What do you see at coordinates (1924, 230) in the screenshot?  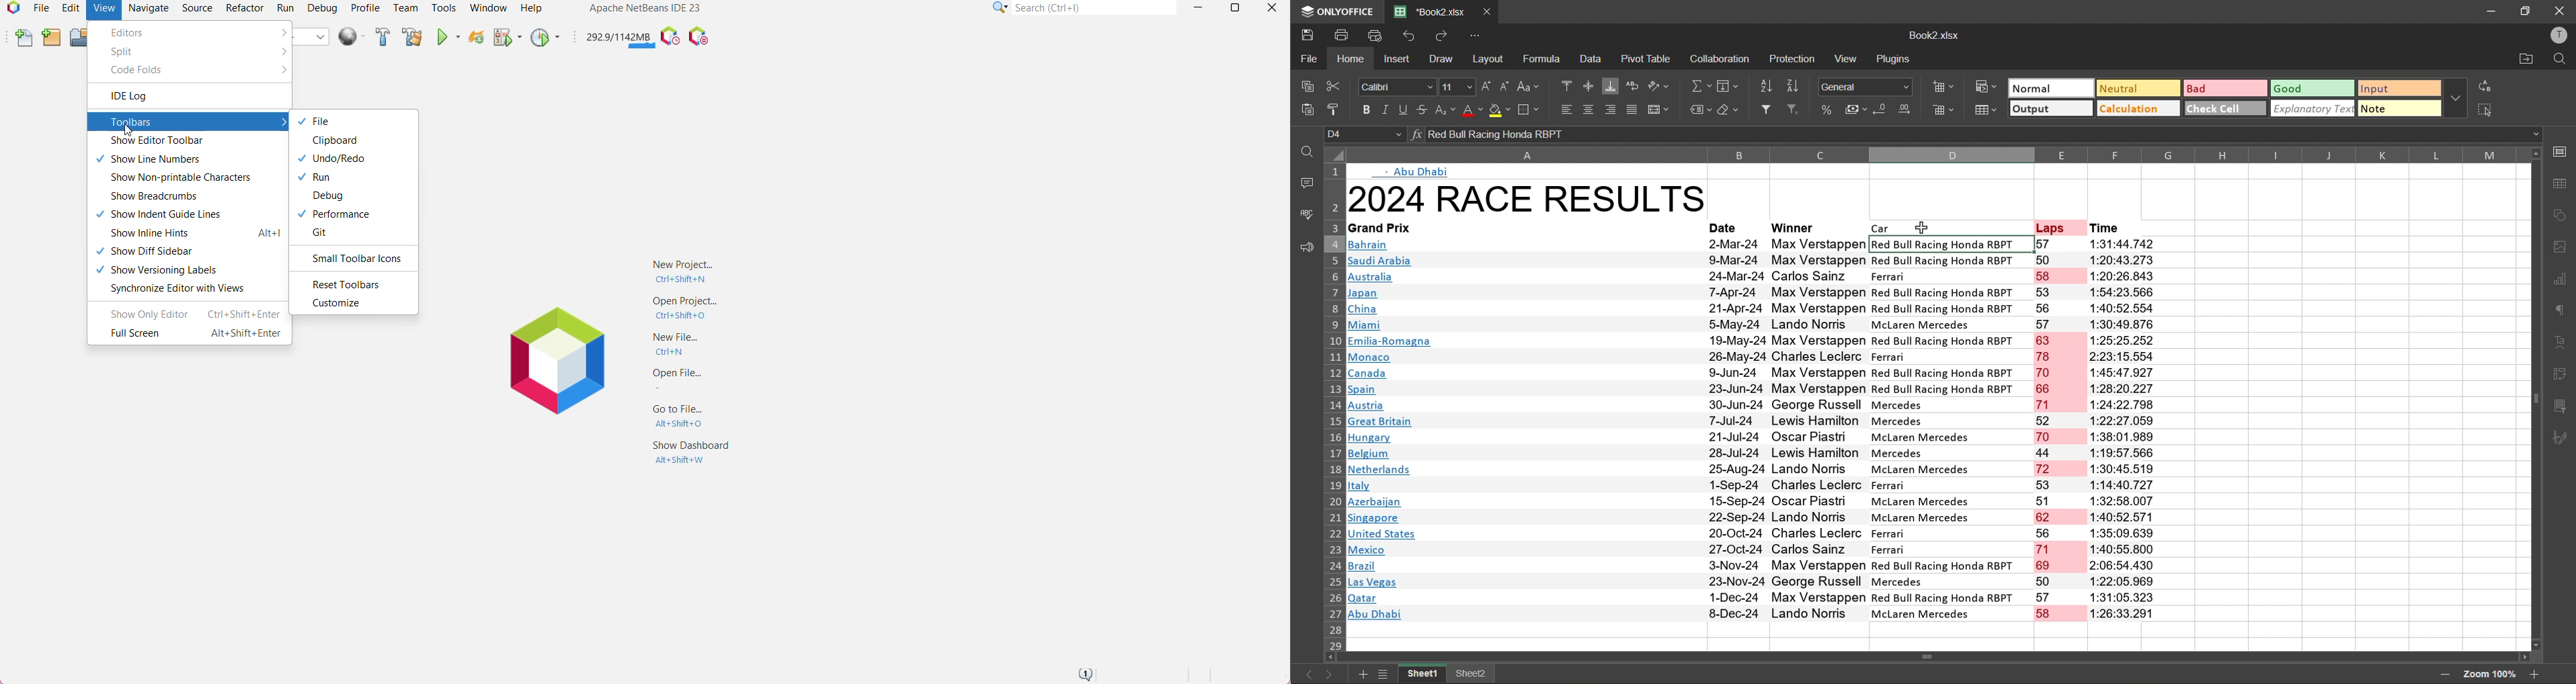 I see `cursor` at bounding box center [1924, 230].